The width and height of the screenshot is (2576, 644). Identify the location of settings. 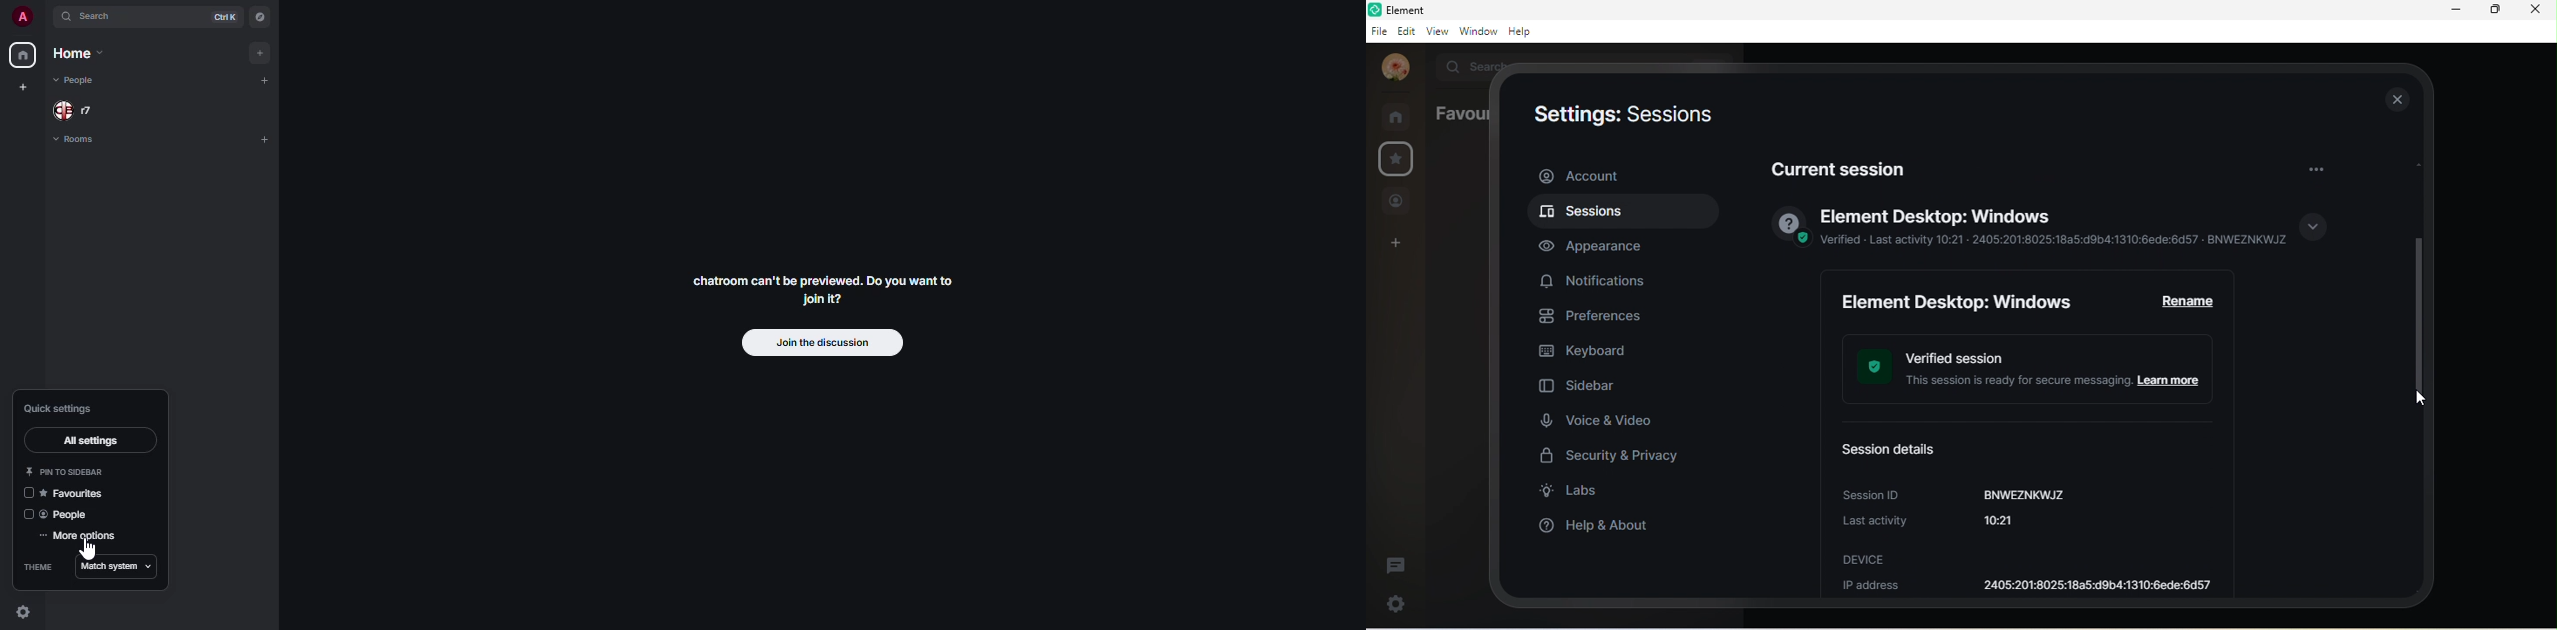
(1393, 603).